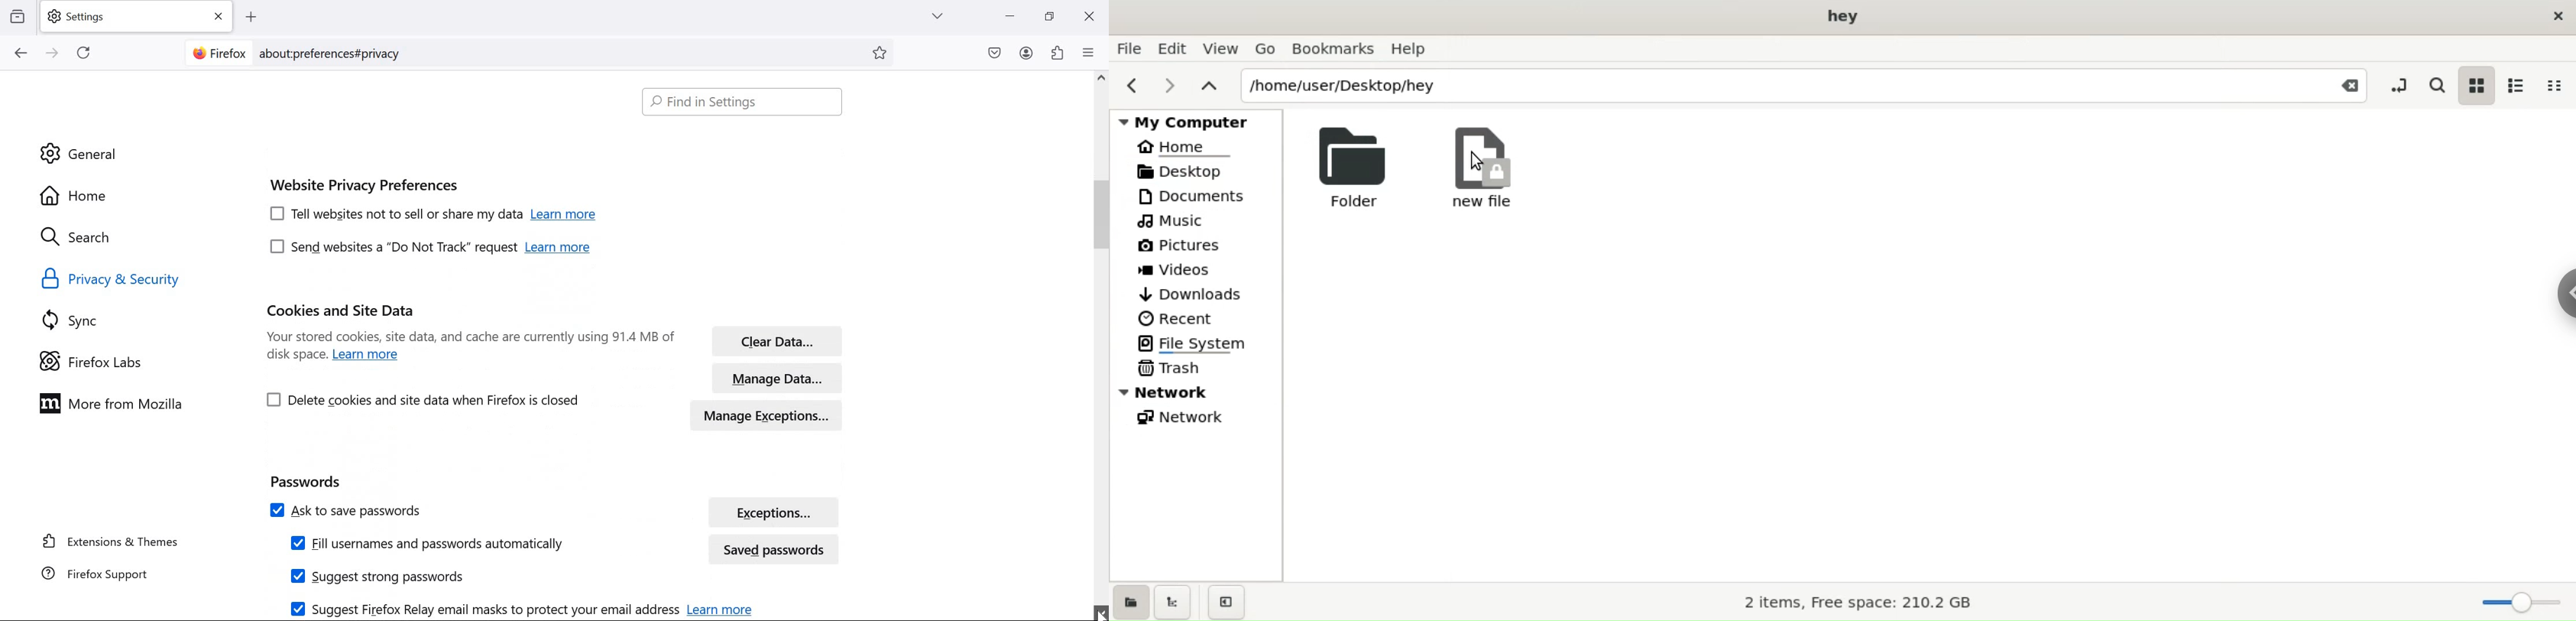 Image resolution: width=2576 pixels, height=644 pixels. I want to click on extensions & themes, so click(112, 541).